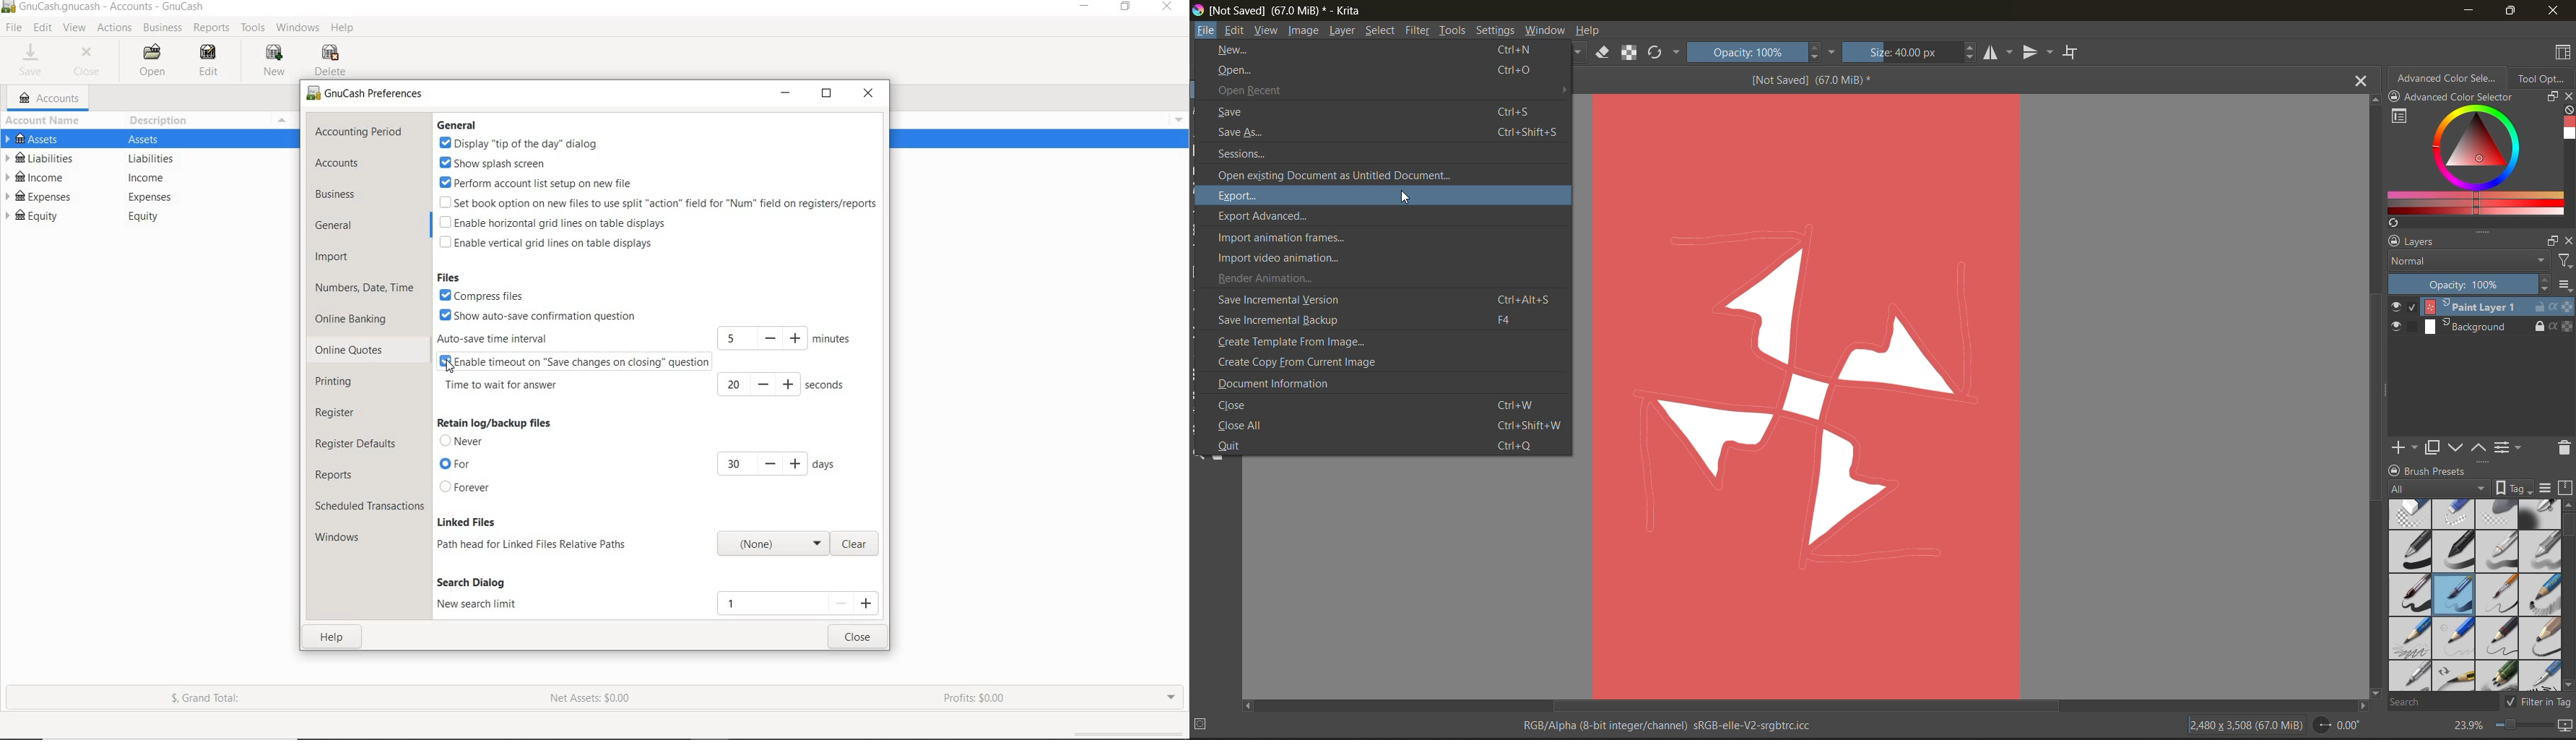 The image size is (2576, 756). I want to click on compress files, so click(492, 296).